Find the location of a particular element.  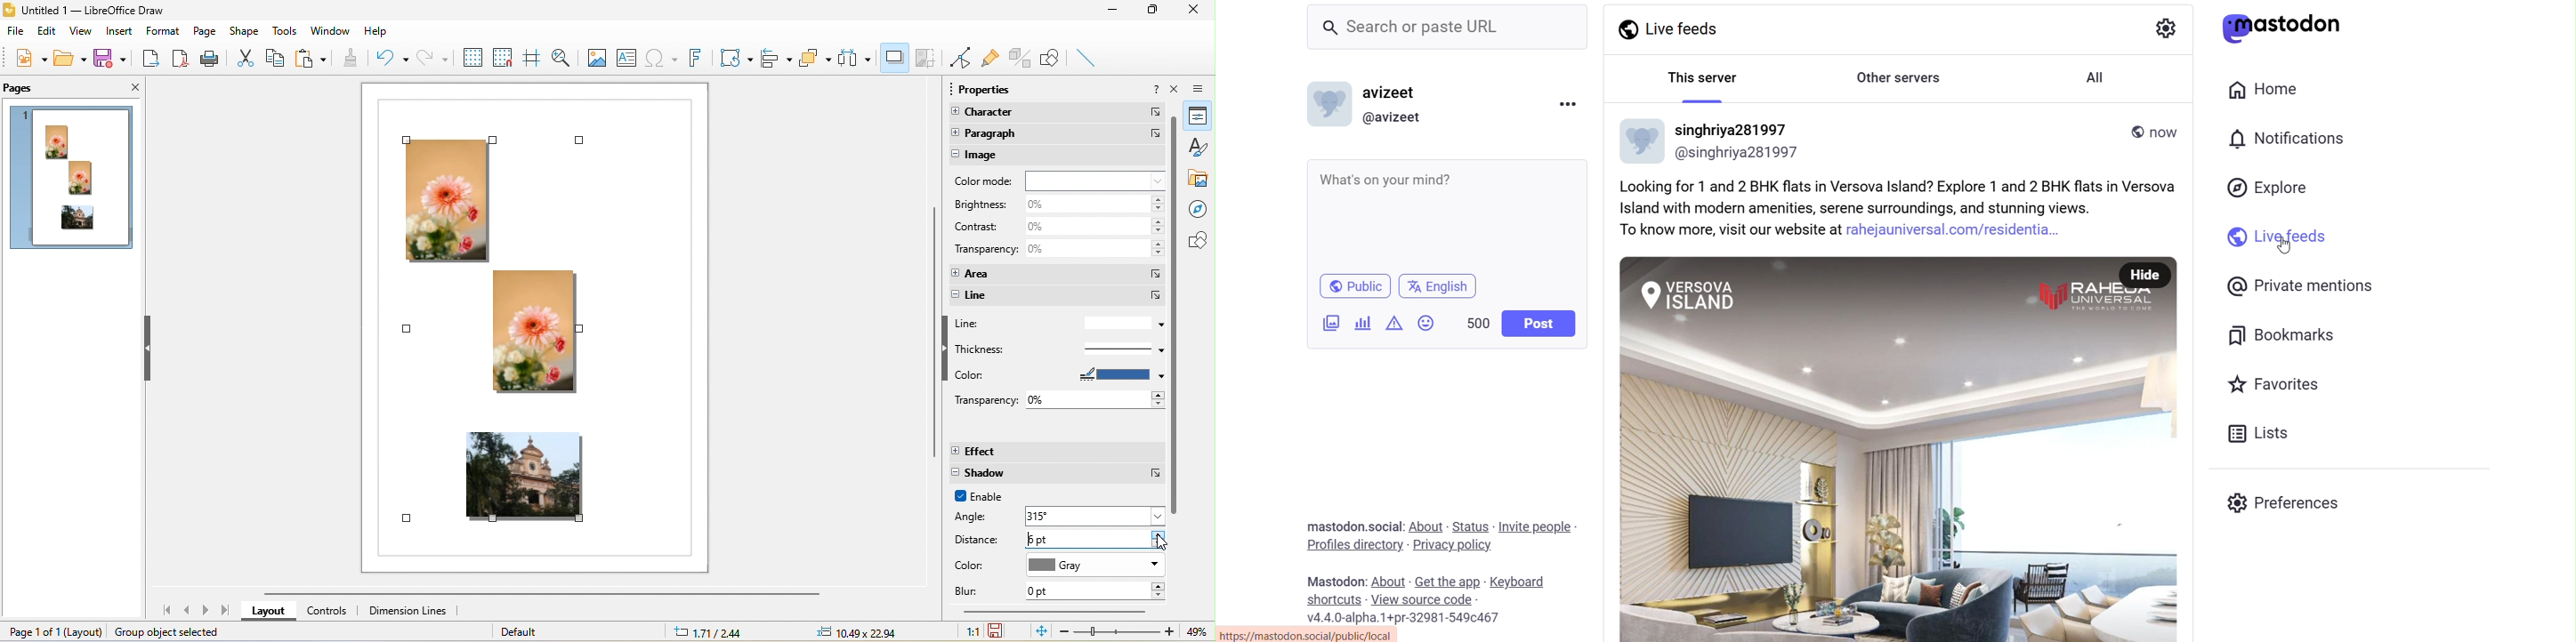

window is located at coordinates (330, 28).